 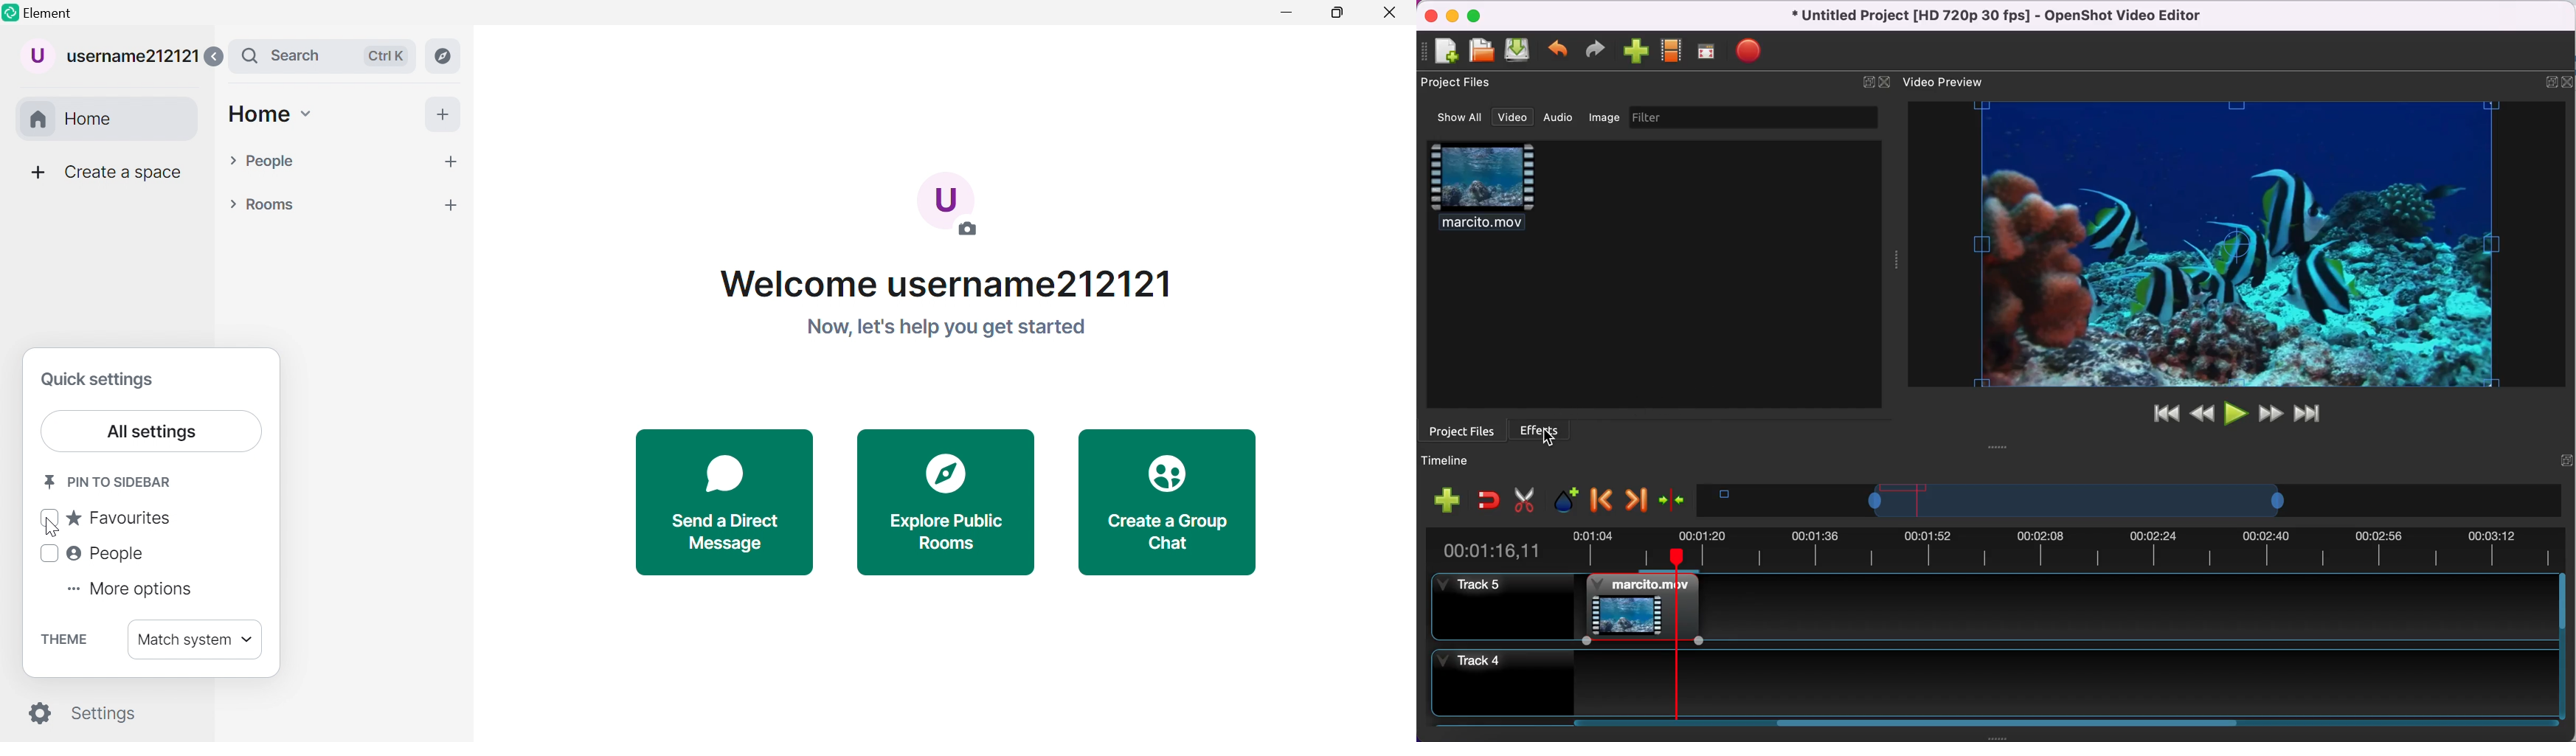 What do you see at coordinates (321, 56) in the screenshot?
I see `Search bar` at bounding box center [321, 56].